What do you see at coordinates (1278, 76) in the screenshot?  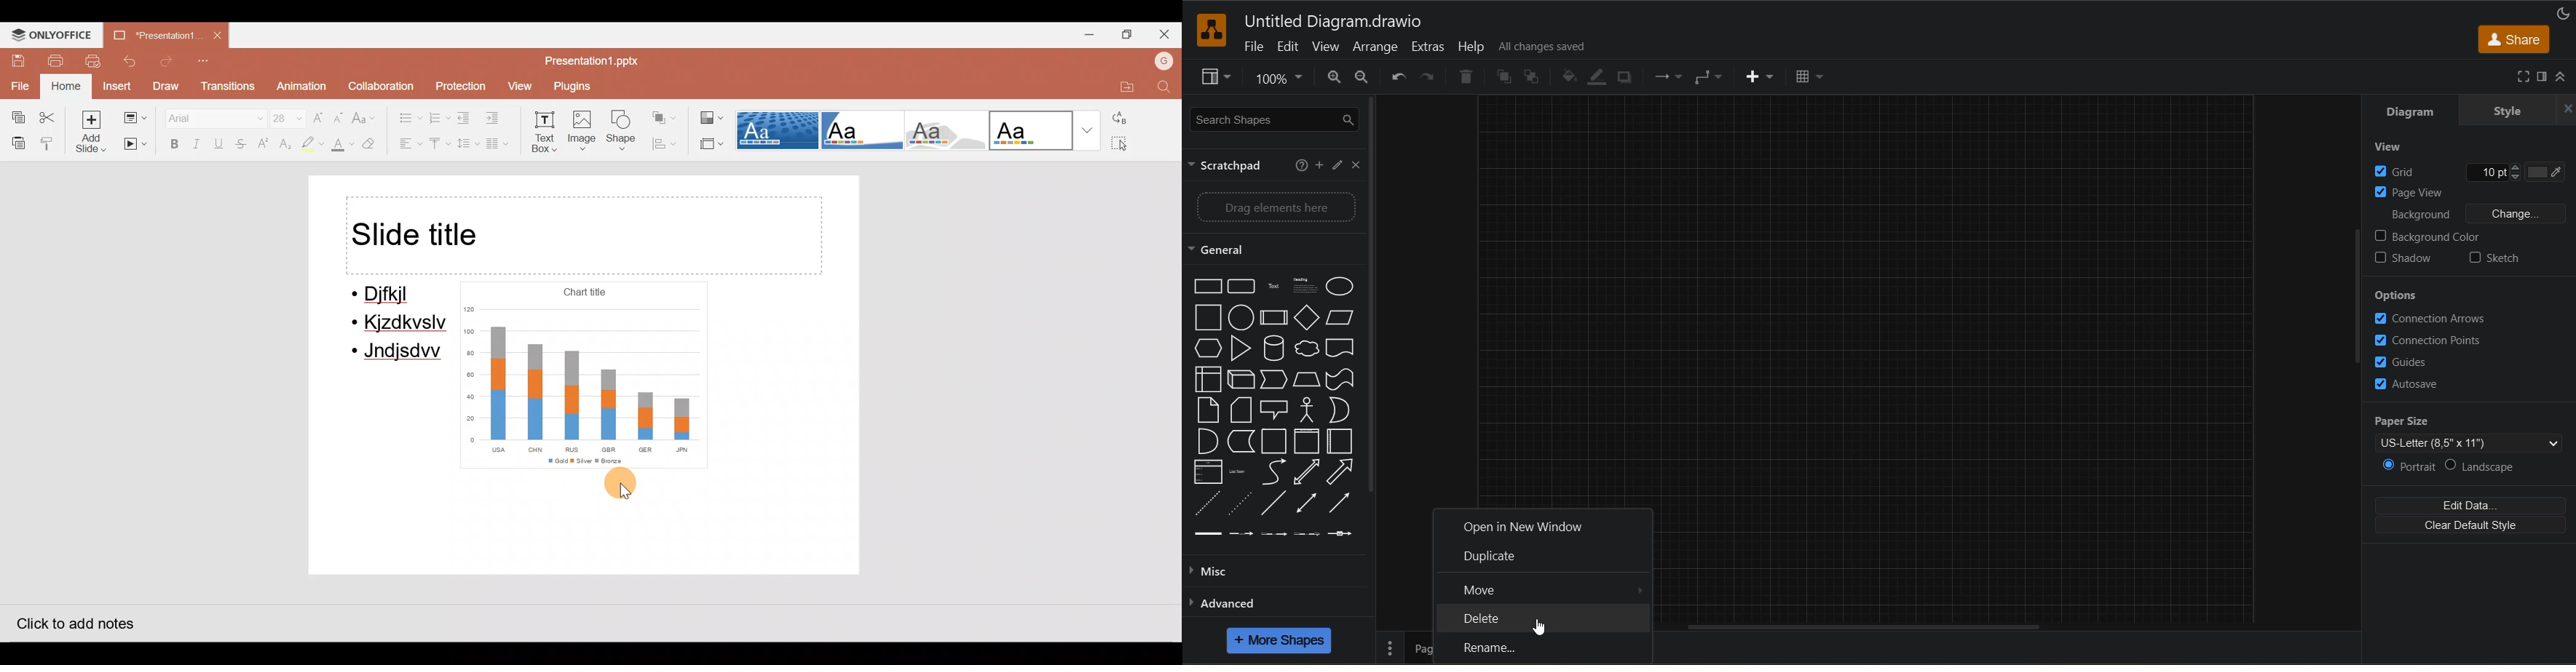 I see `zoom` at bounding box center [1278, 76].